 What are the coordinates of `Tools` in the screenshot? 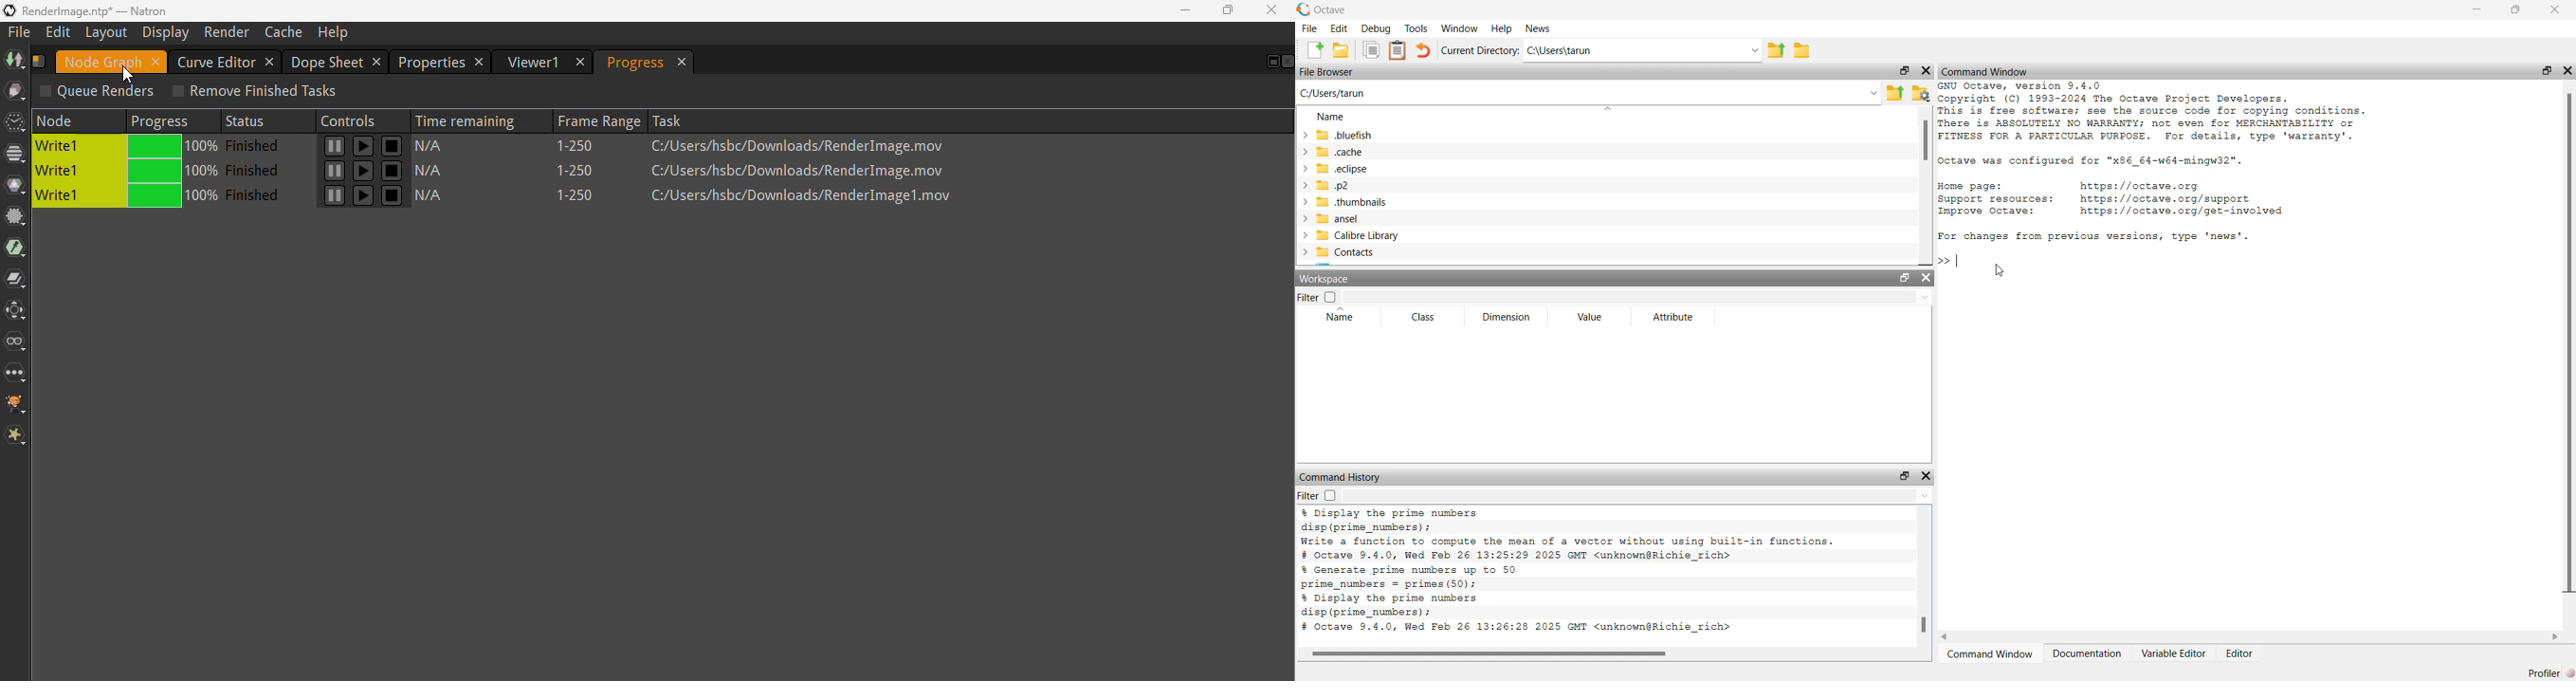 It's located at (1418, 29).